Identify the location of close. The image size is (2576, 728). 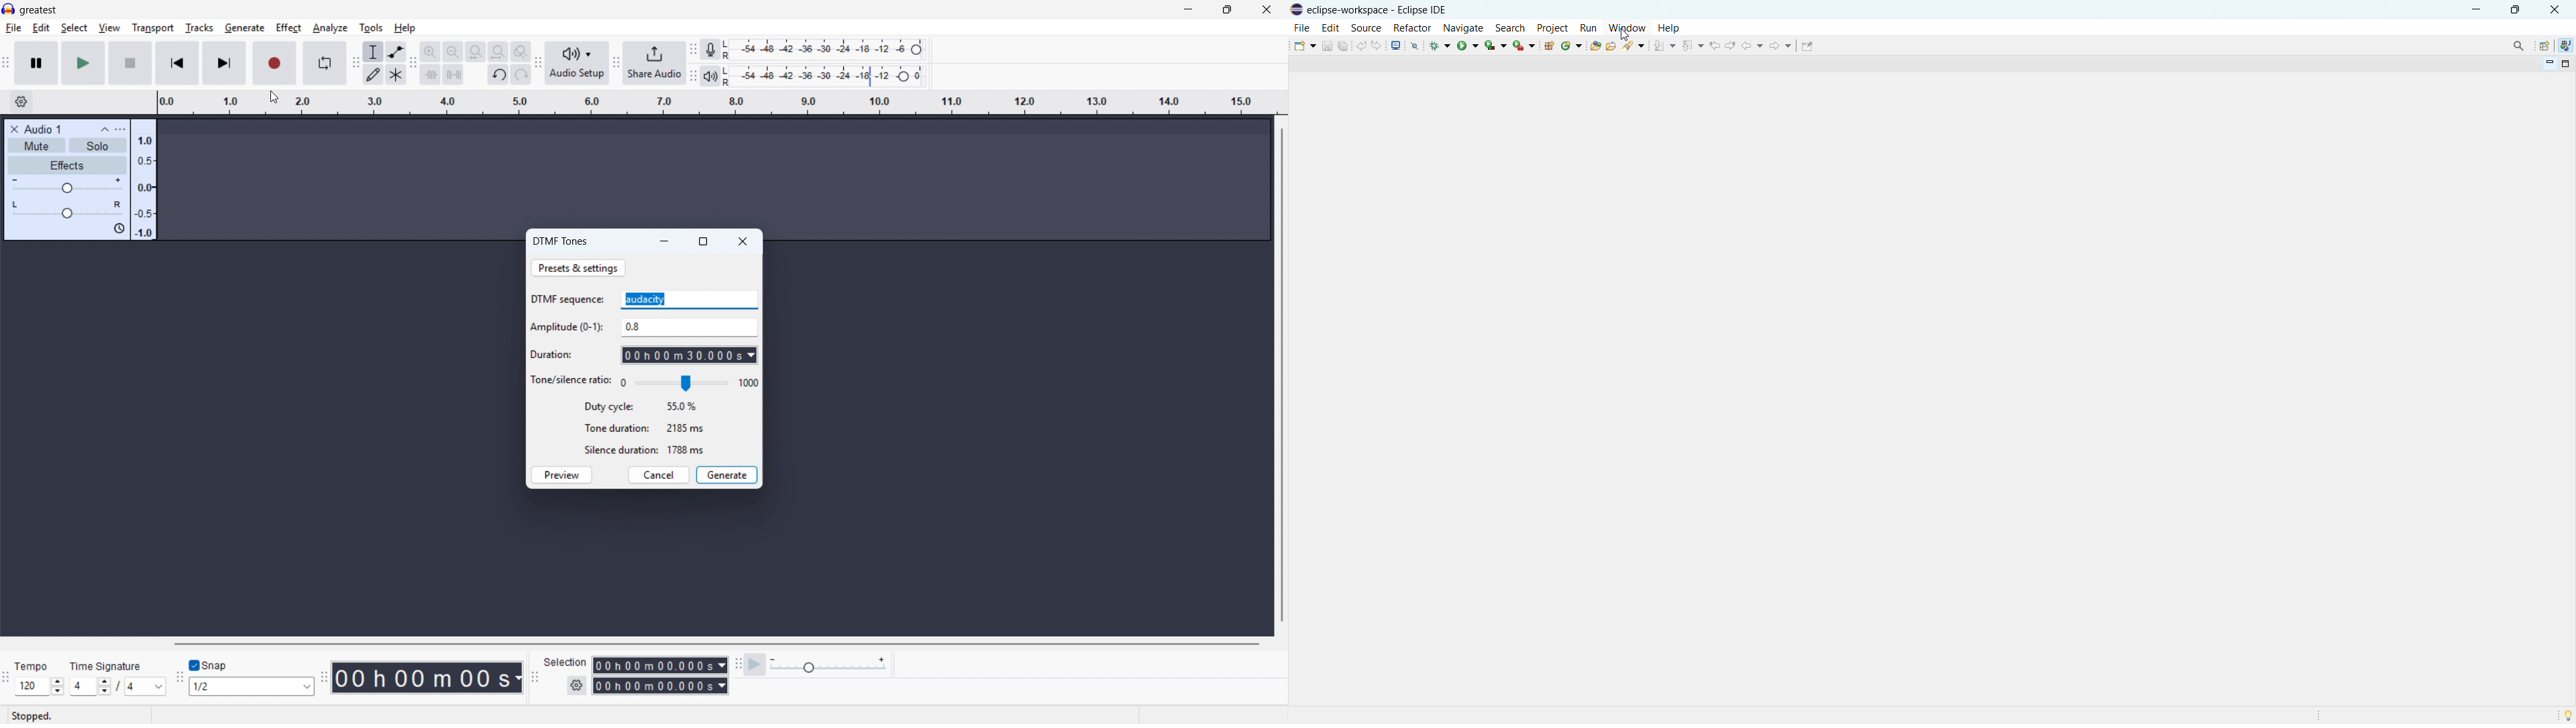
(2554, 10).